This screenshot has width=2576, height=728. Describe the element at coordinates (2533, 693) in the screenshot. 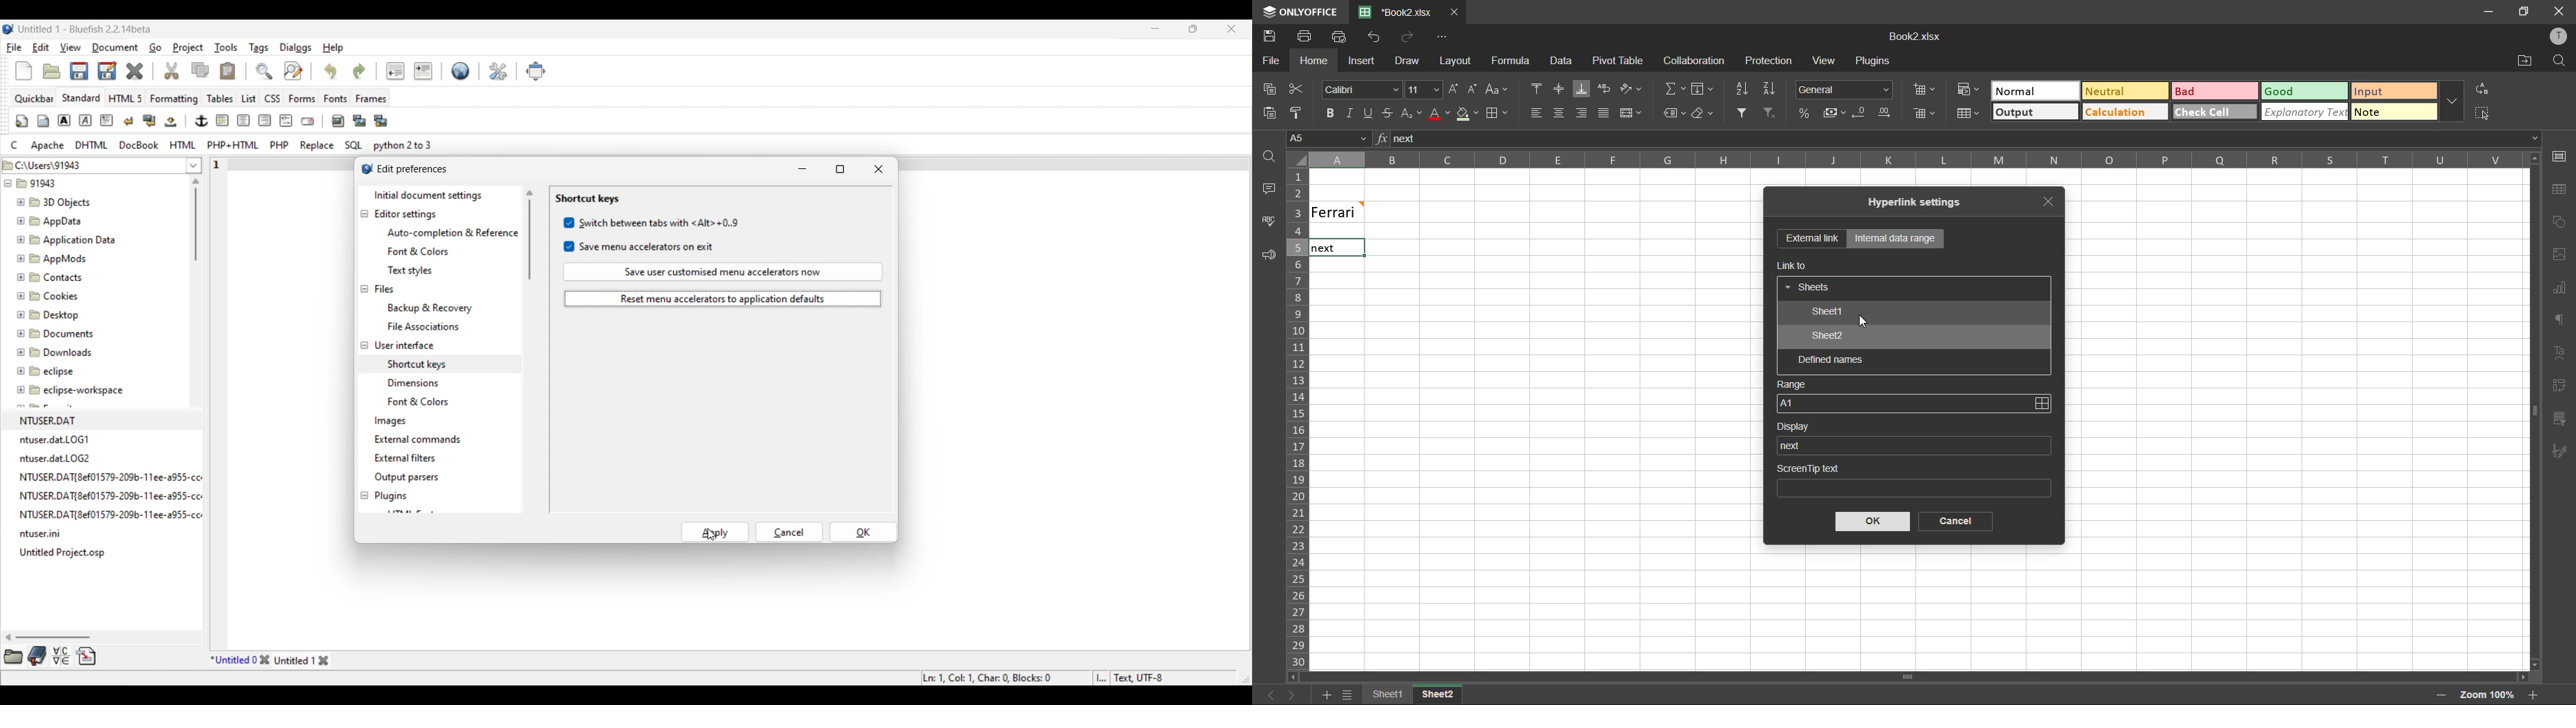

I see `zoom in` at that location.